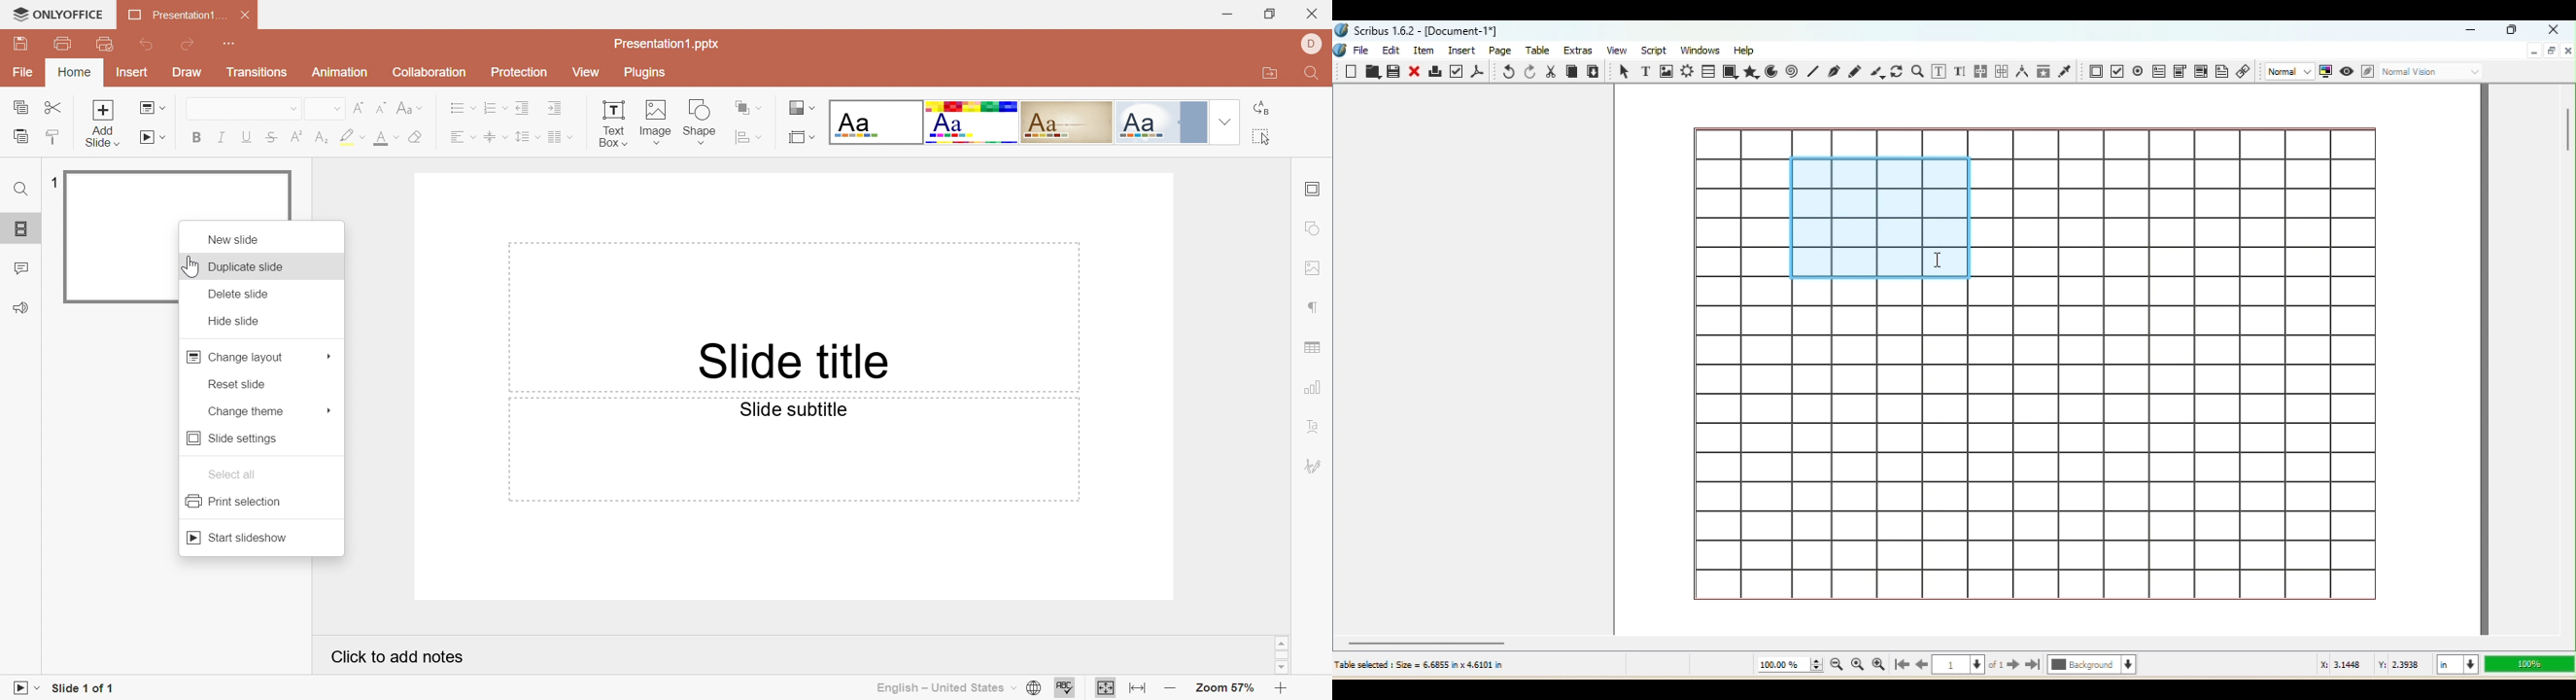 This screenshot has width=2576, height=700. Describe the element at coordinates (2433, 73) in the screenshot. I see `Select the visual appearance of the display` at that location.